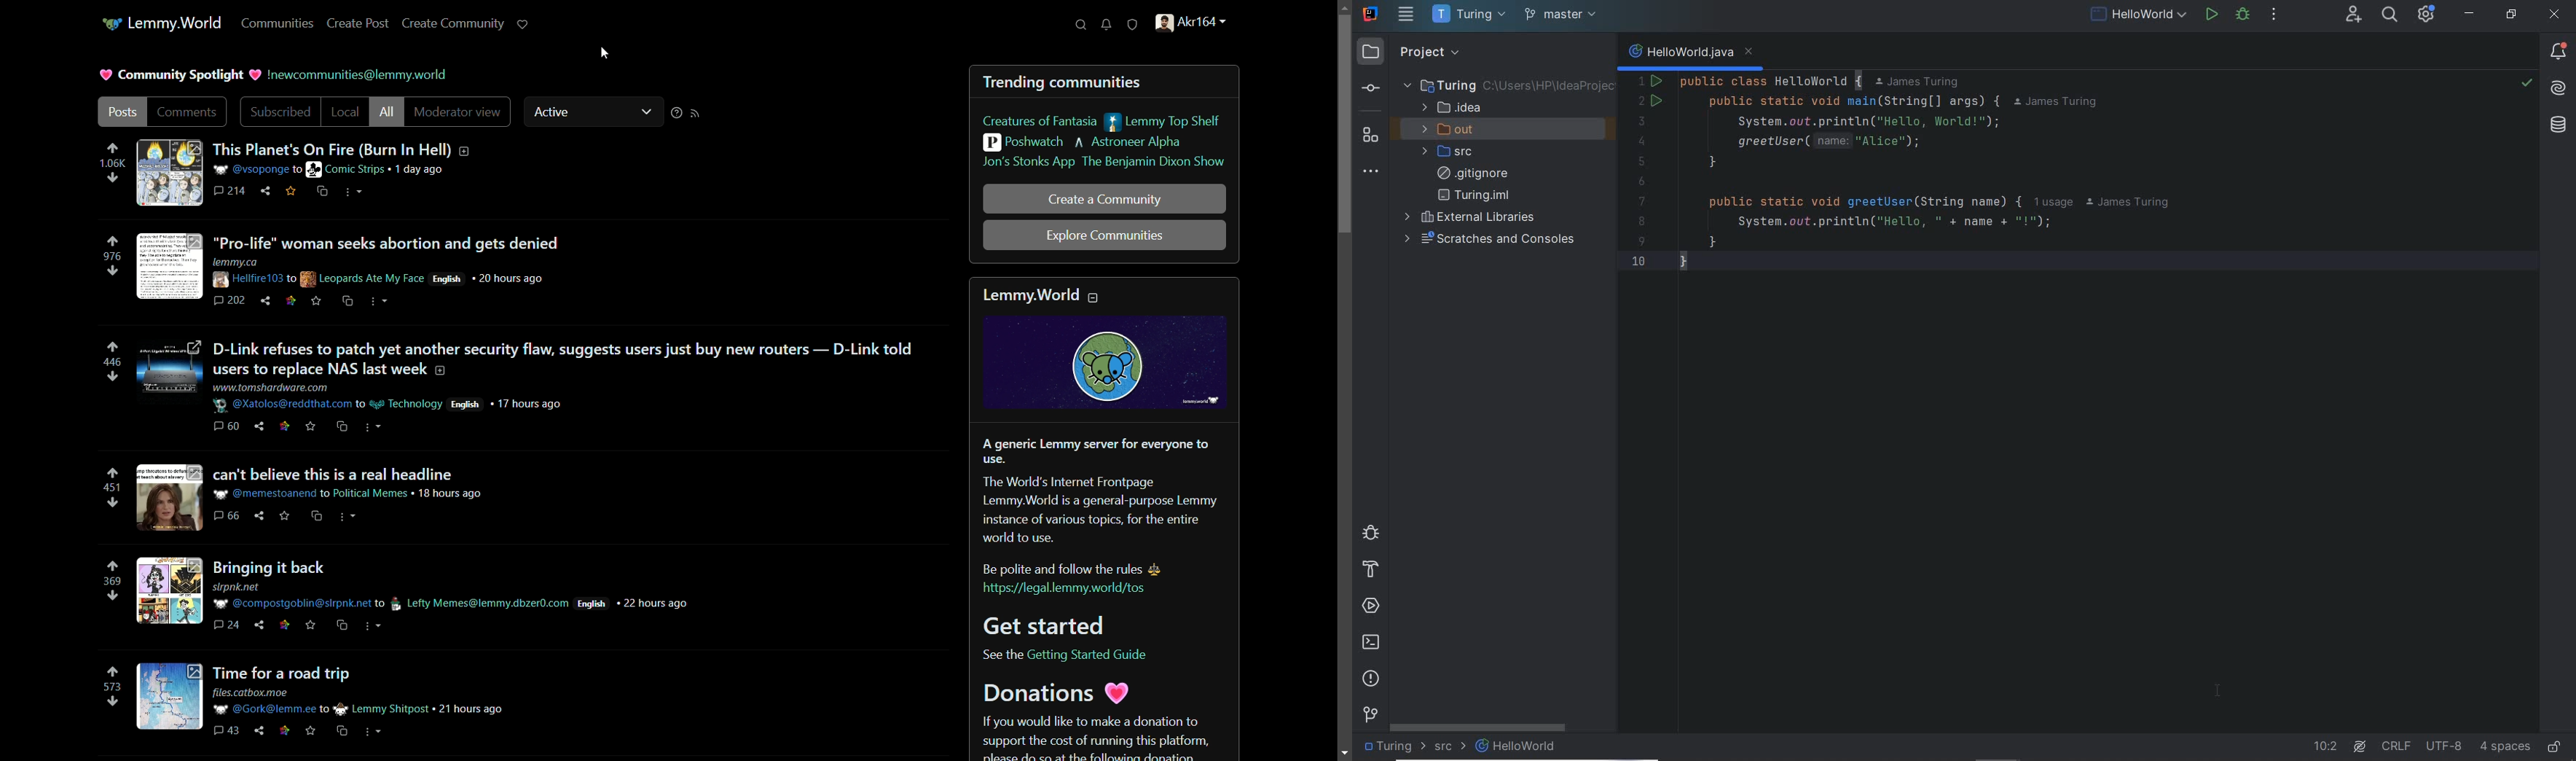 The width and height of the screenshot is (2576, 784). What do you see at coordinates (111, 488) in the screenshot?
I see `number of votes` at bounding box center [111, 488].